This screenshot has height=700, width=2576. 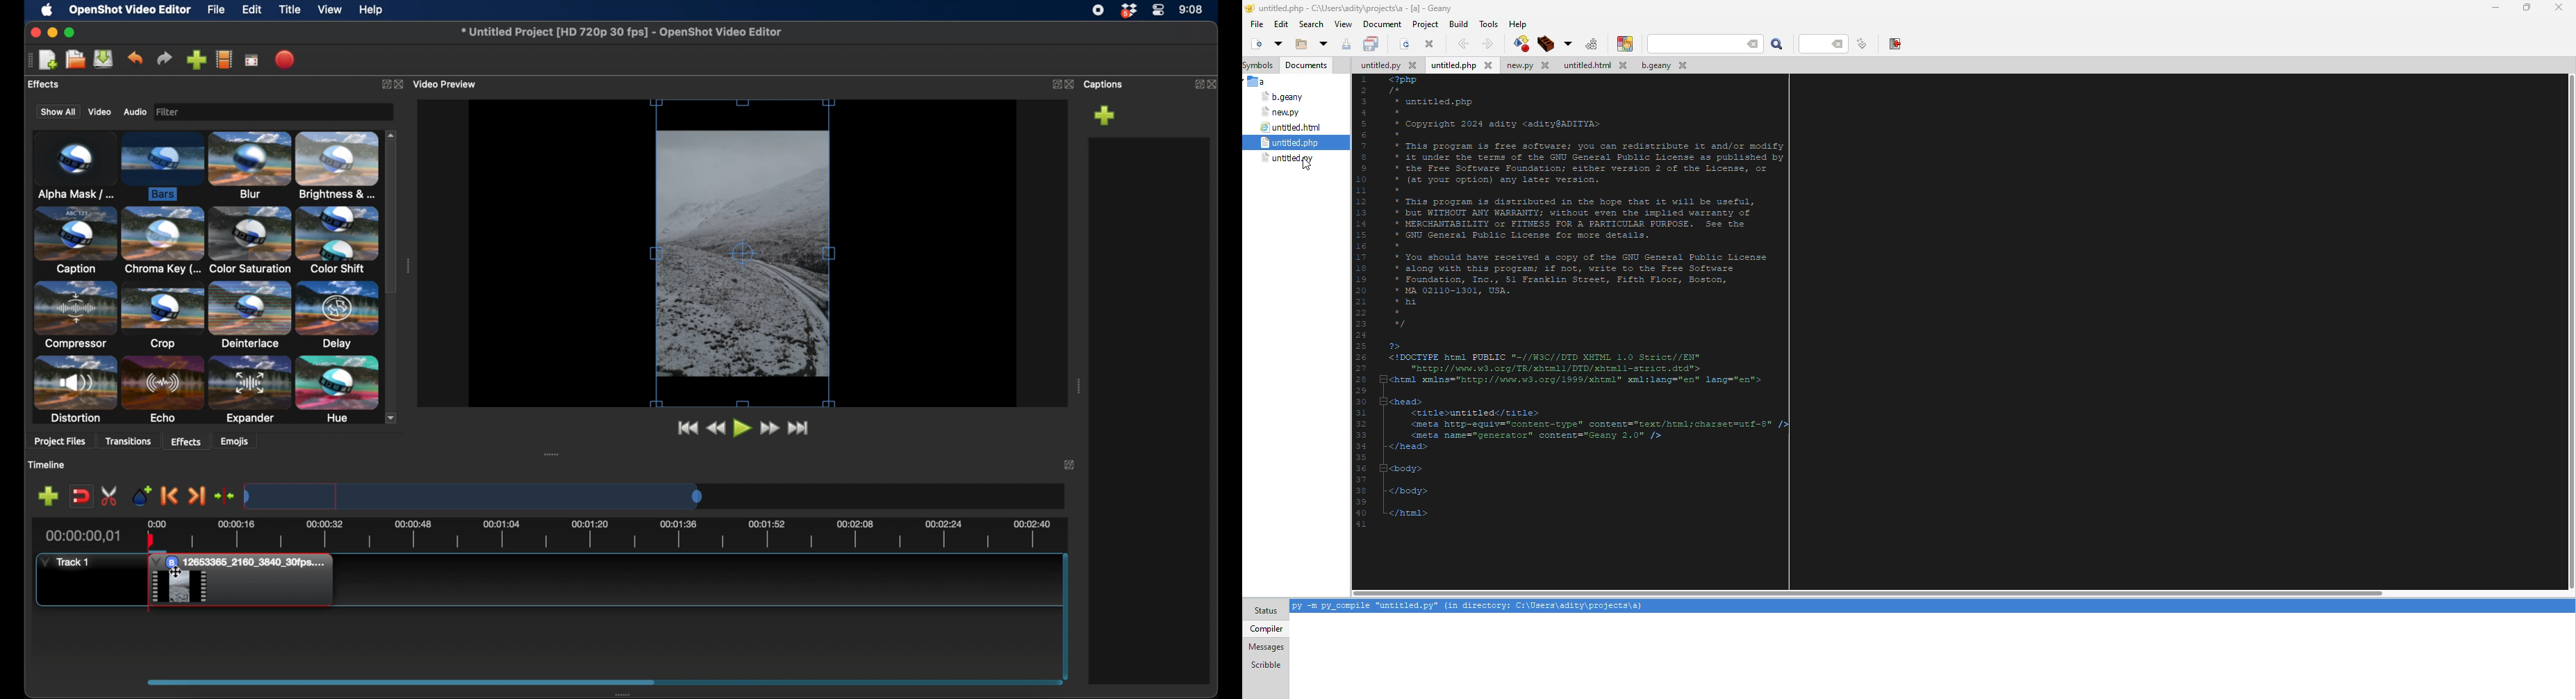 I want to click on new.py, so click(x=1282, y=113).